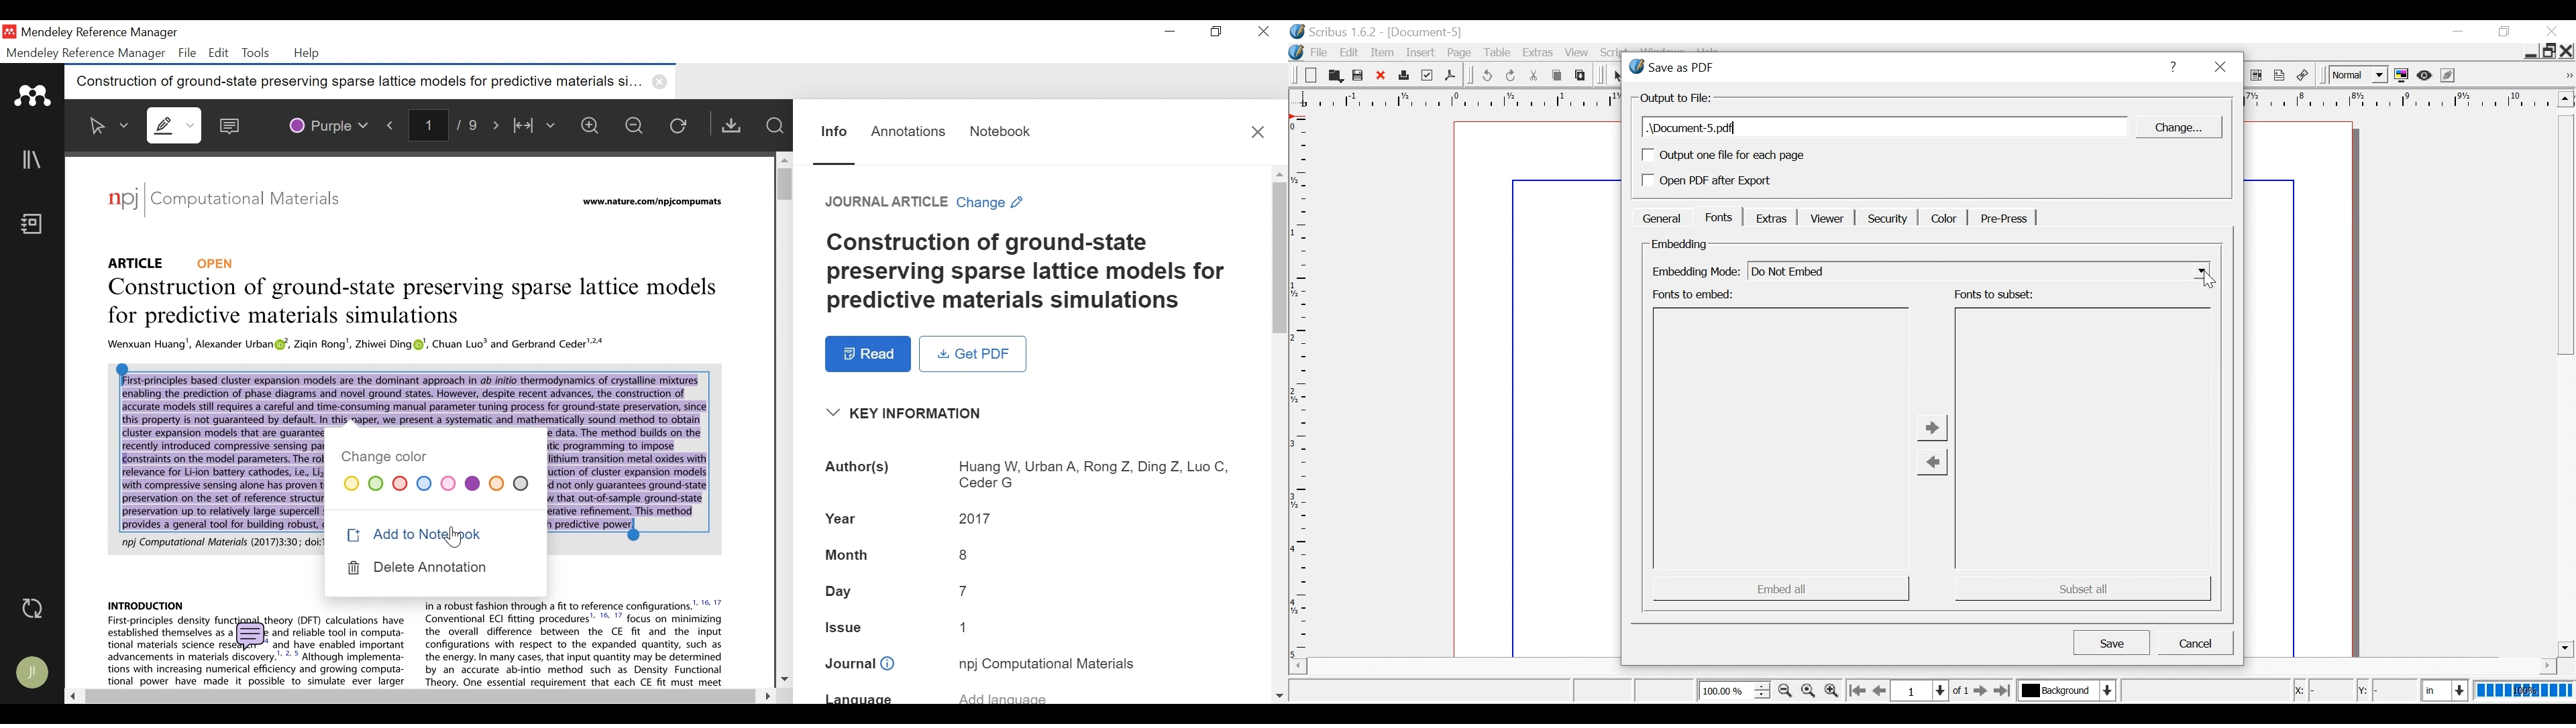  What do you see at coordinates (964, 591) in the screenshot?
I see `Day` at bounding box center [964, 591].